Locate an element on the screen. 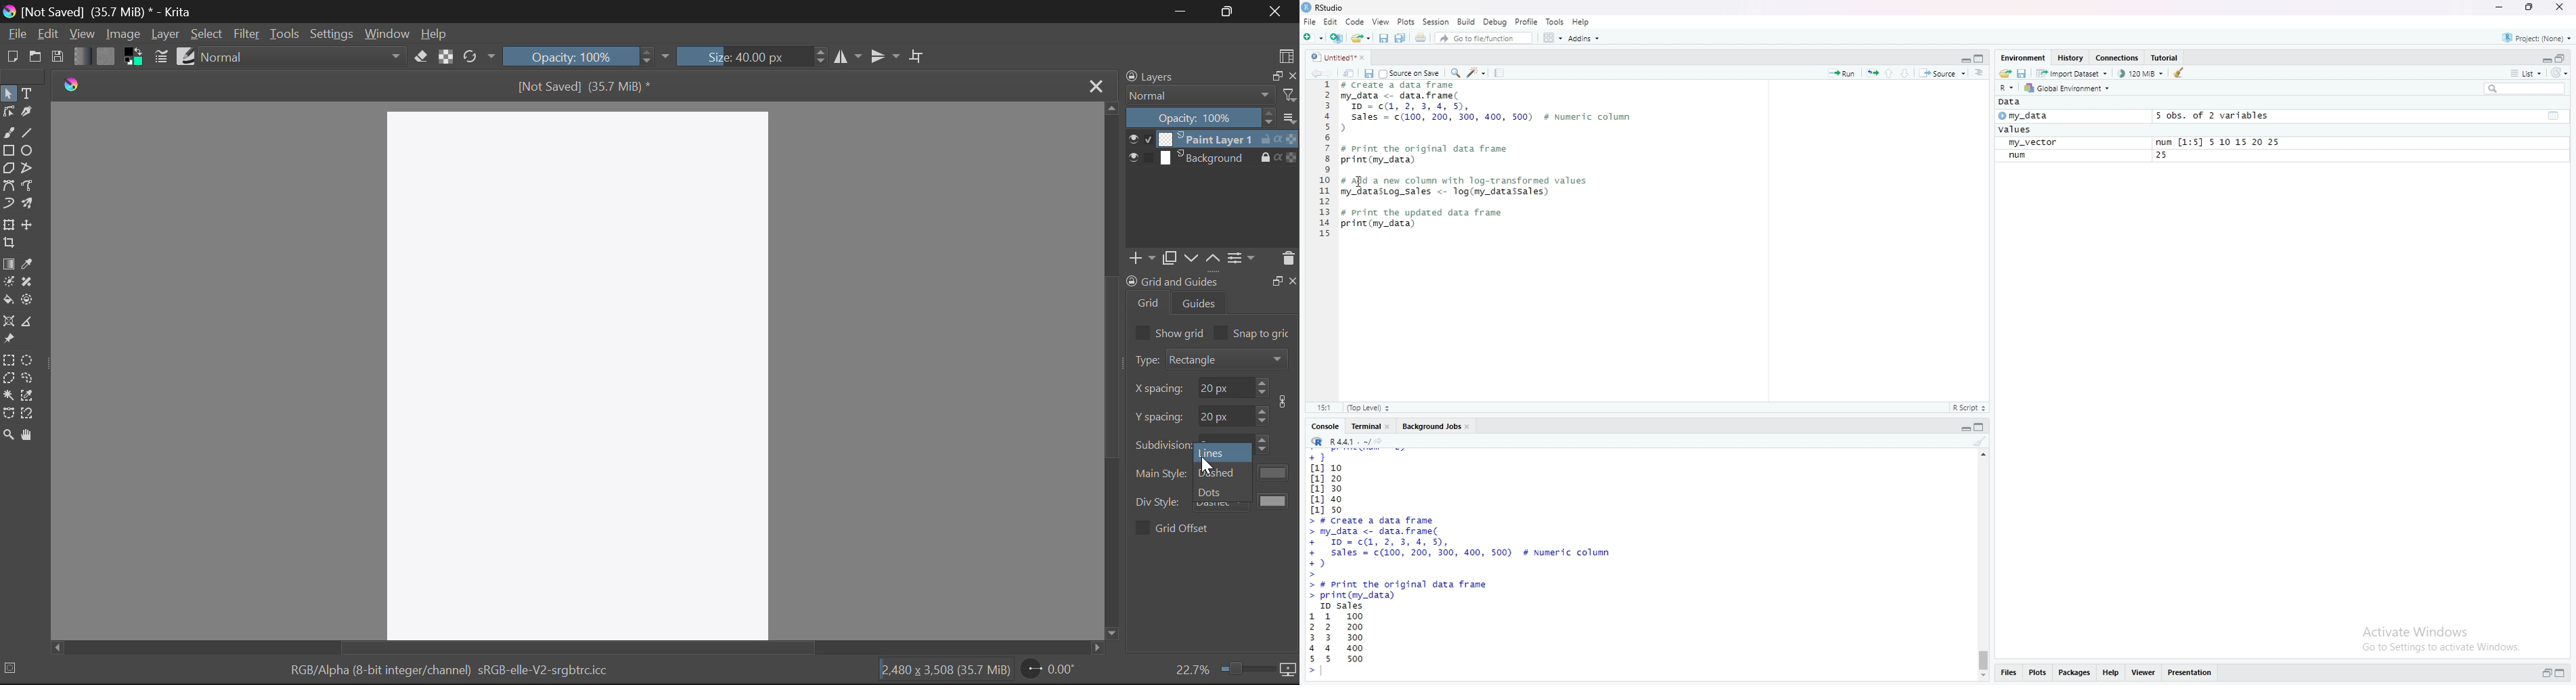  save workspace as is located at coordinates (2022, 73).